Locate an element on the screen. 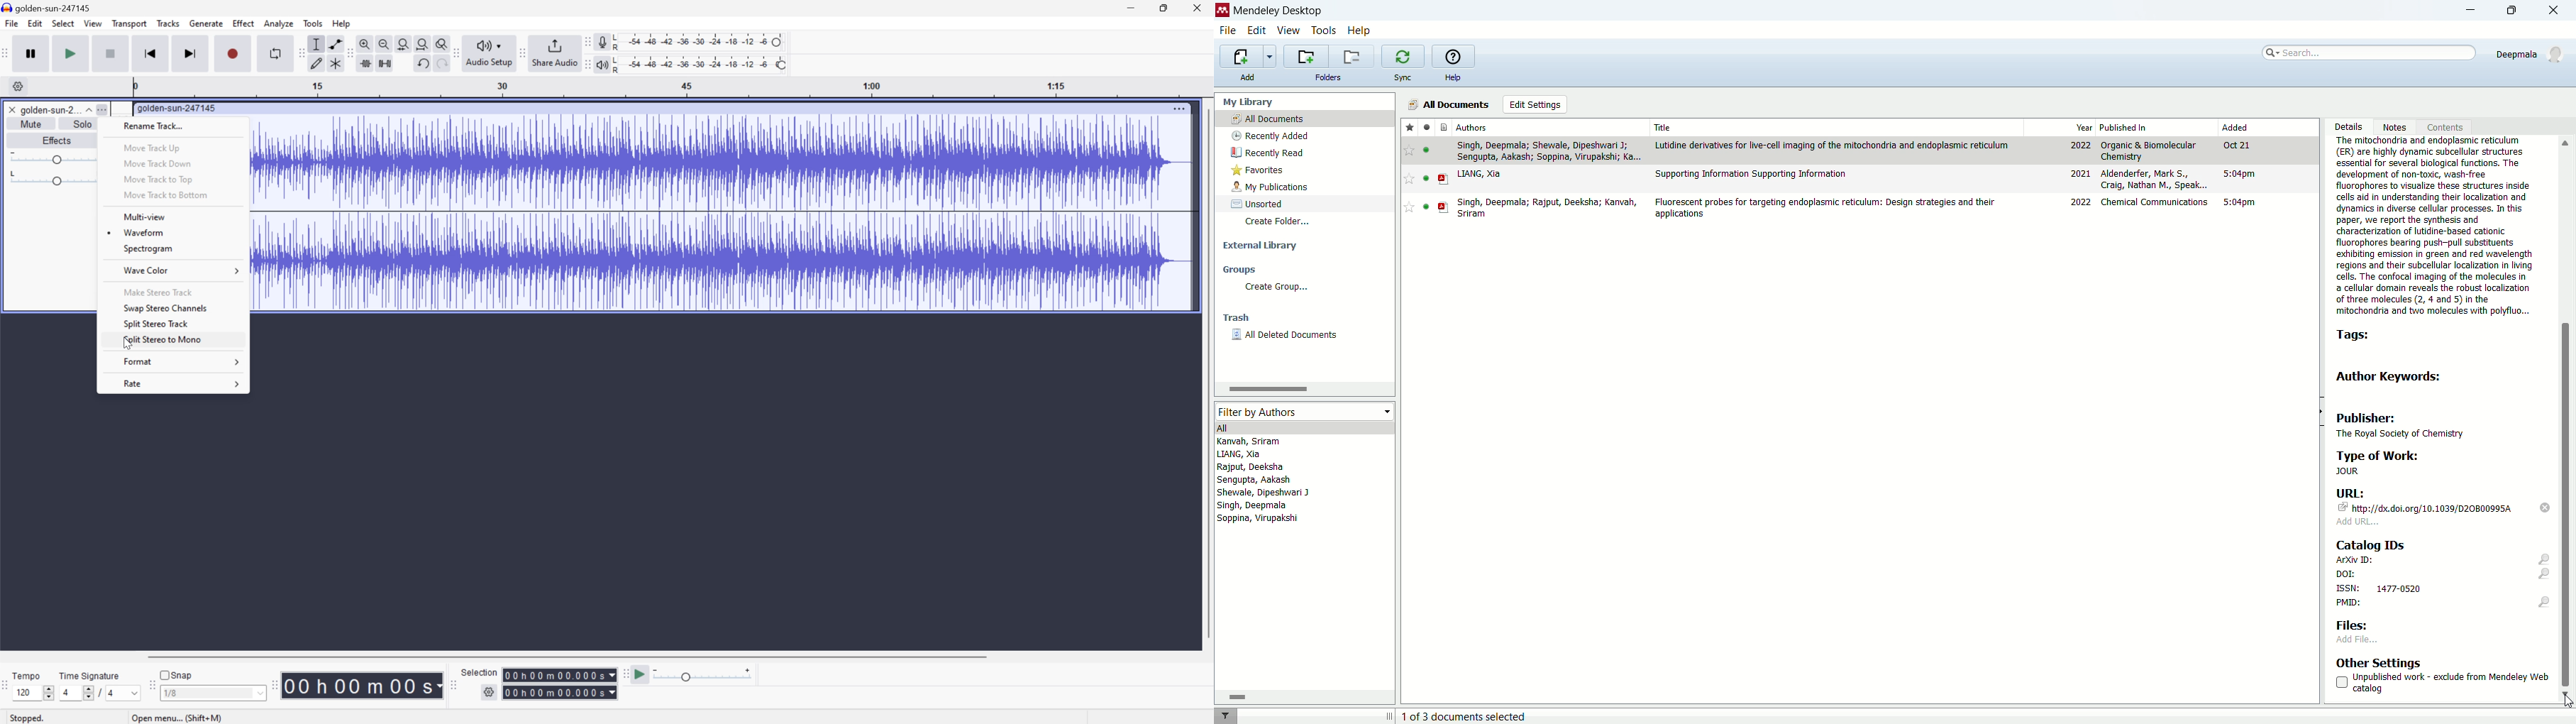 The height and width of the screenshot is (728, 2576). recently added is located at coordinates (1268, 136).